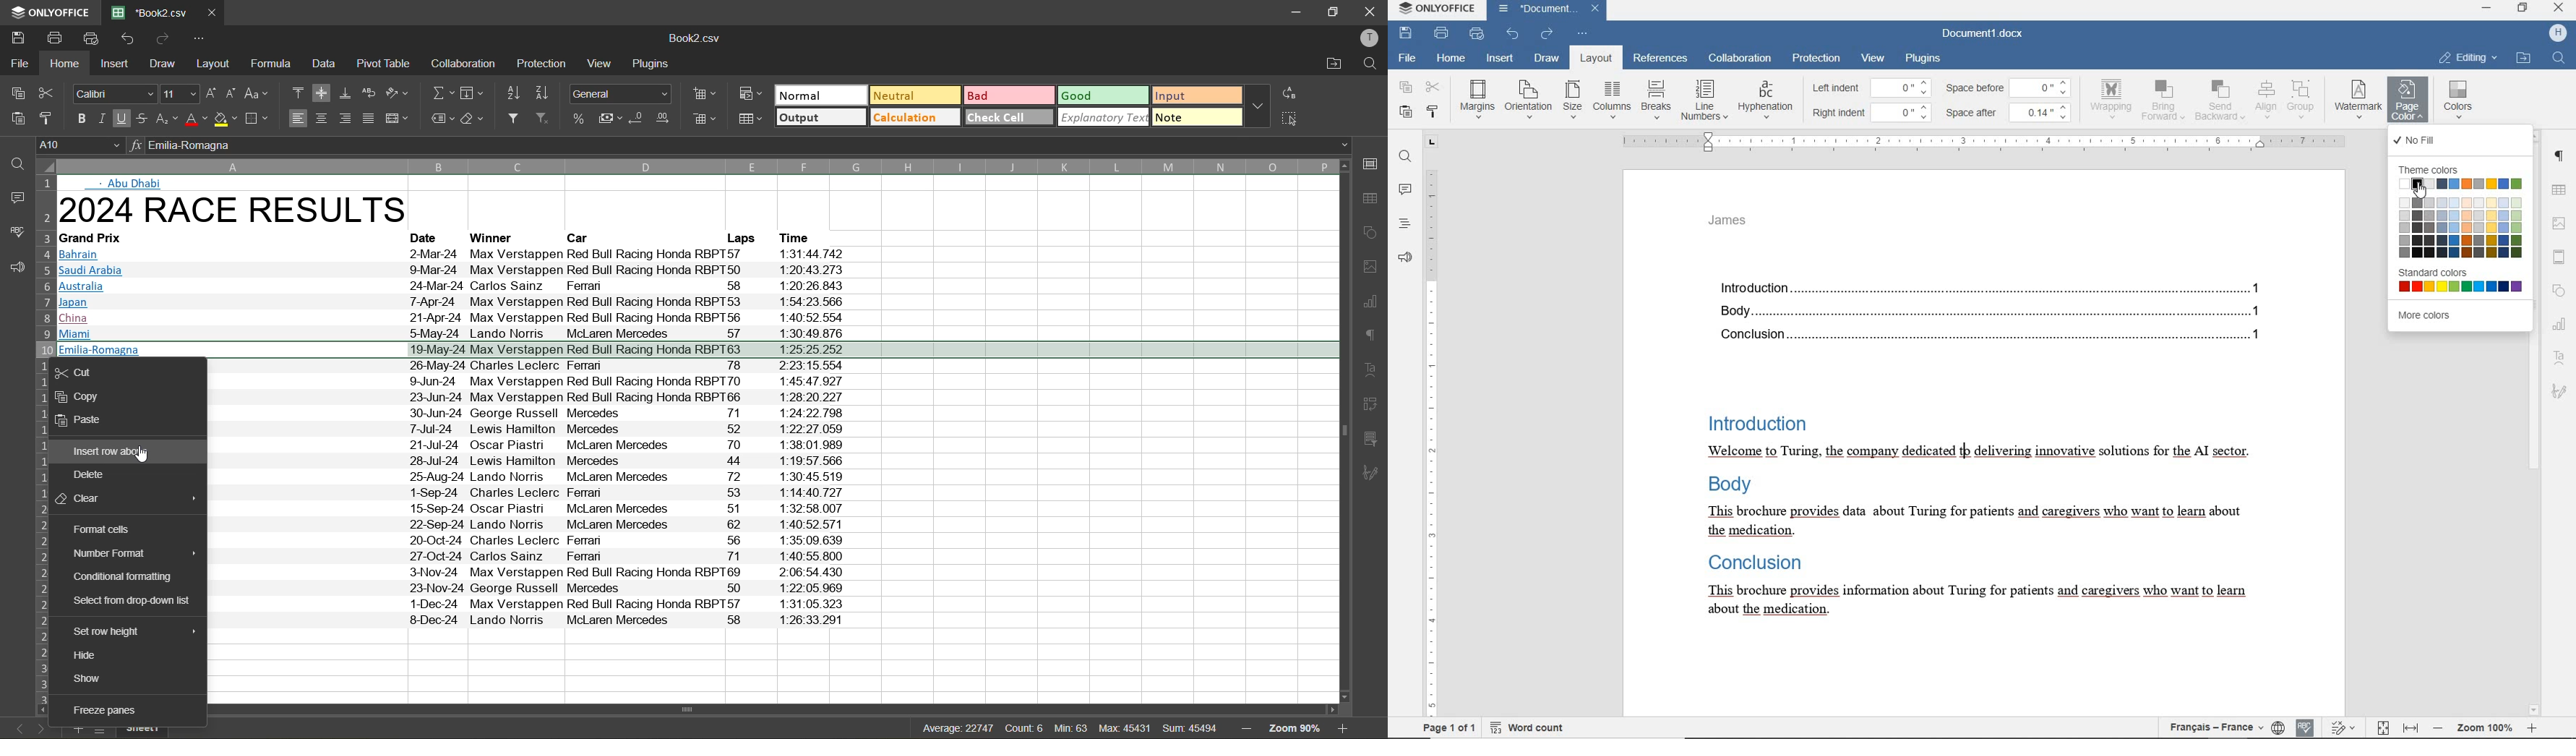 This screenshot has height=756, width=2576. Describe the element at coordinates (134, 146) in the screenshot. I see `input formula` at that location.